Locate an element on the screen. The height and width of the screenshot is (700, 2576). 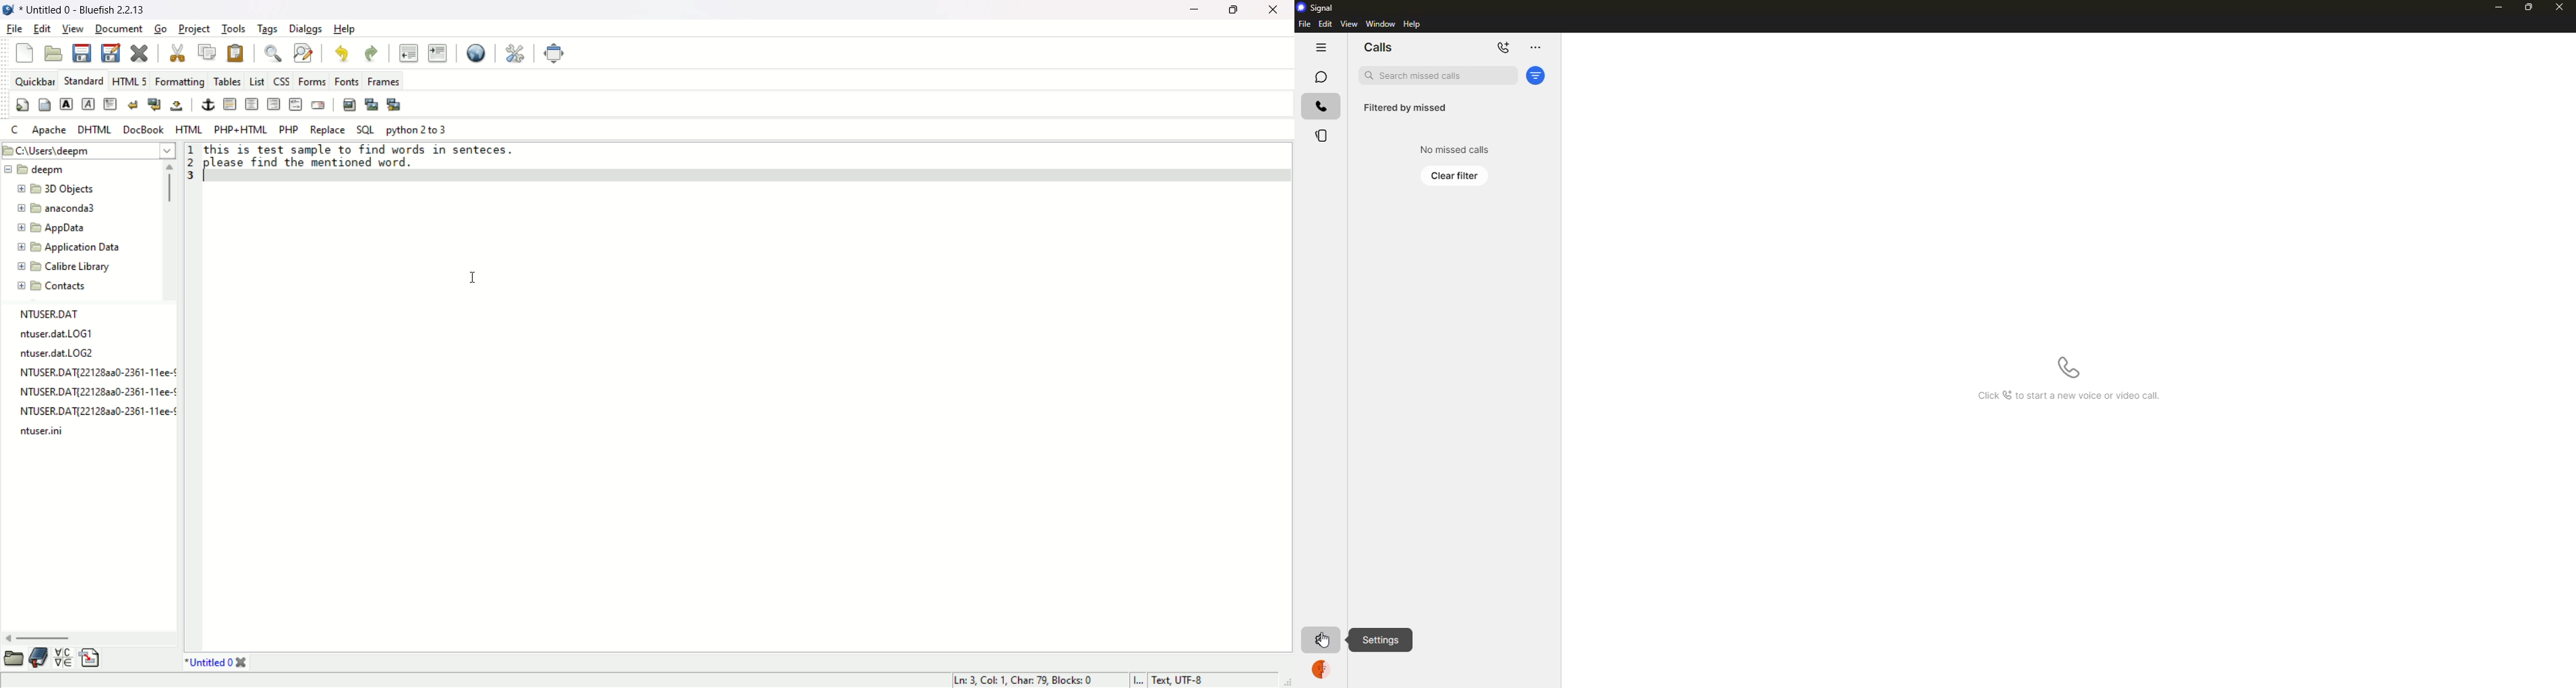
SQL is located at coordinates (365, 130).